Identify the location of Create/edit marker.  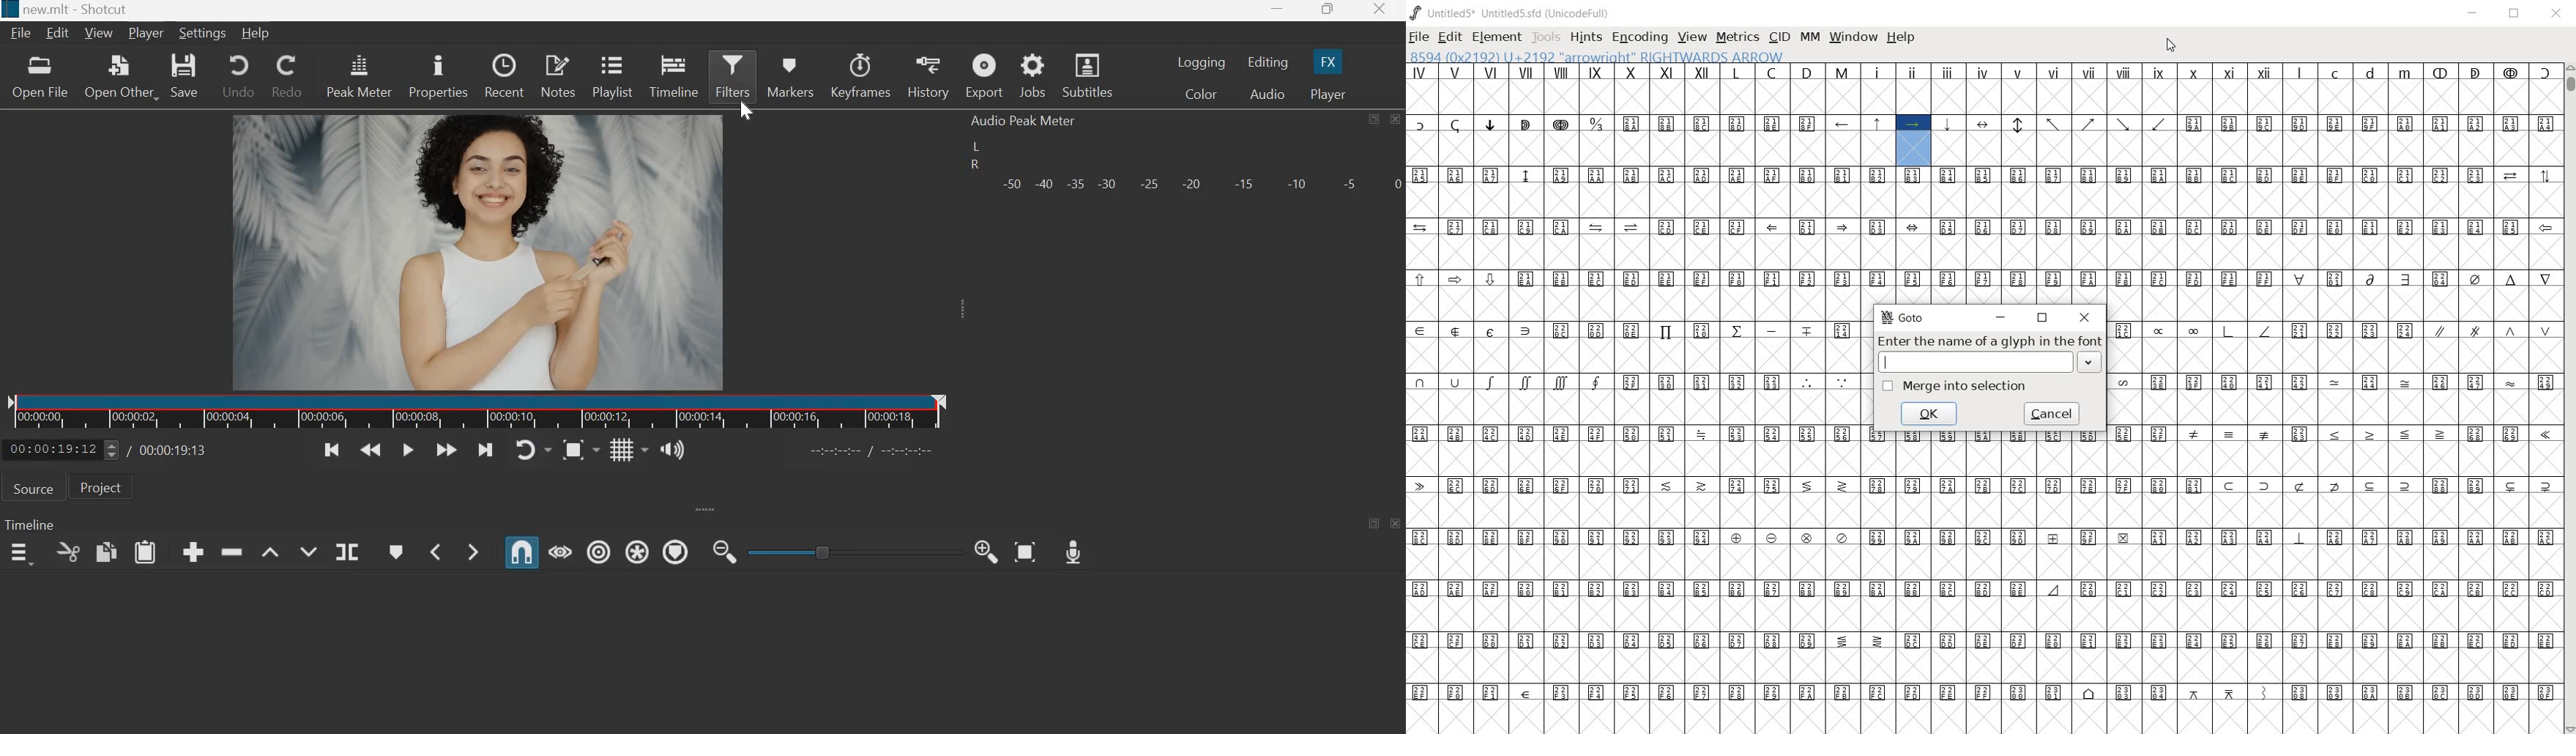
(397, 552).